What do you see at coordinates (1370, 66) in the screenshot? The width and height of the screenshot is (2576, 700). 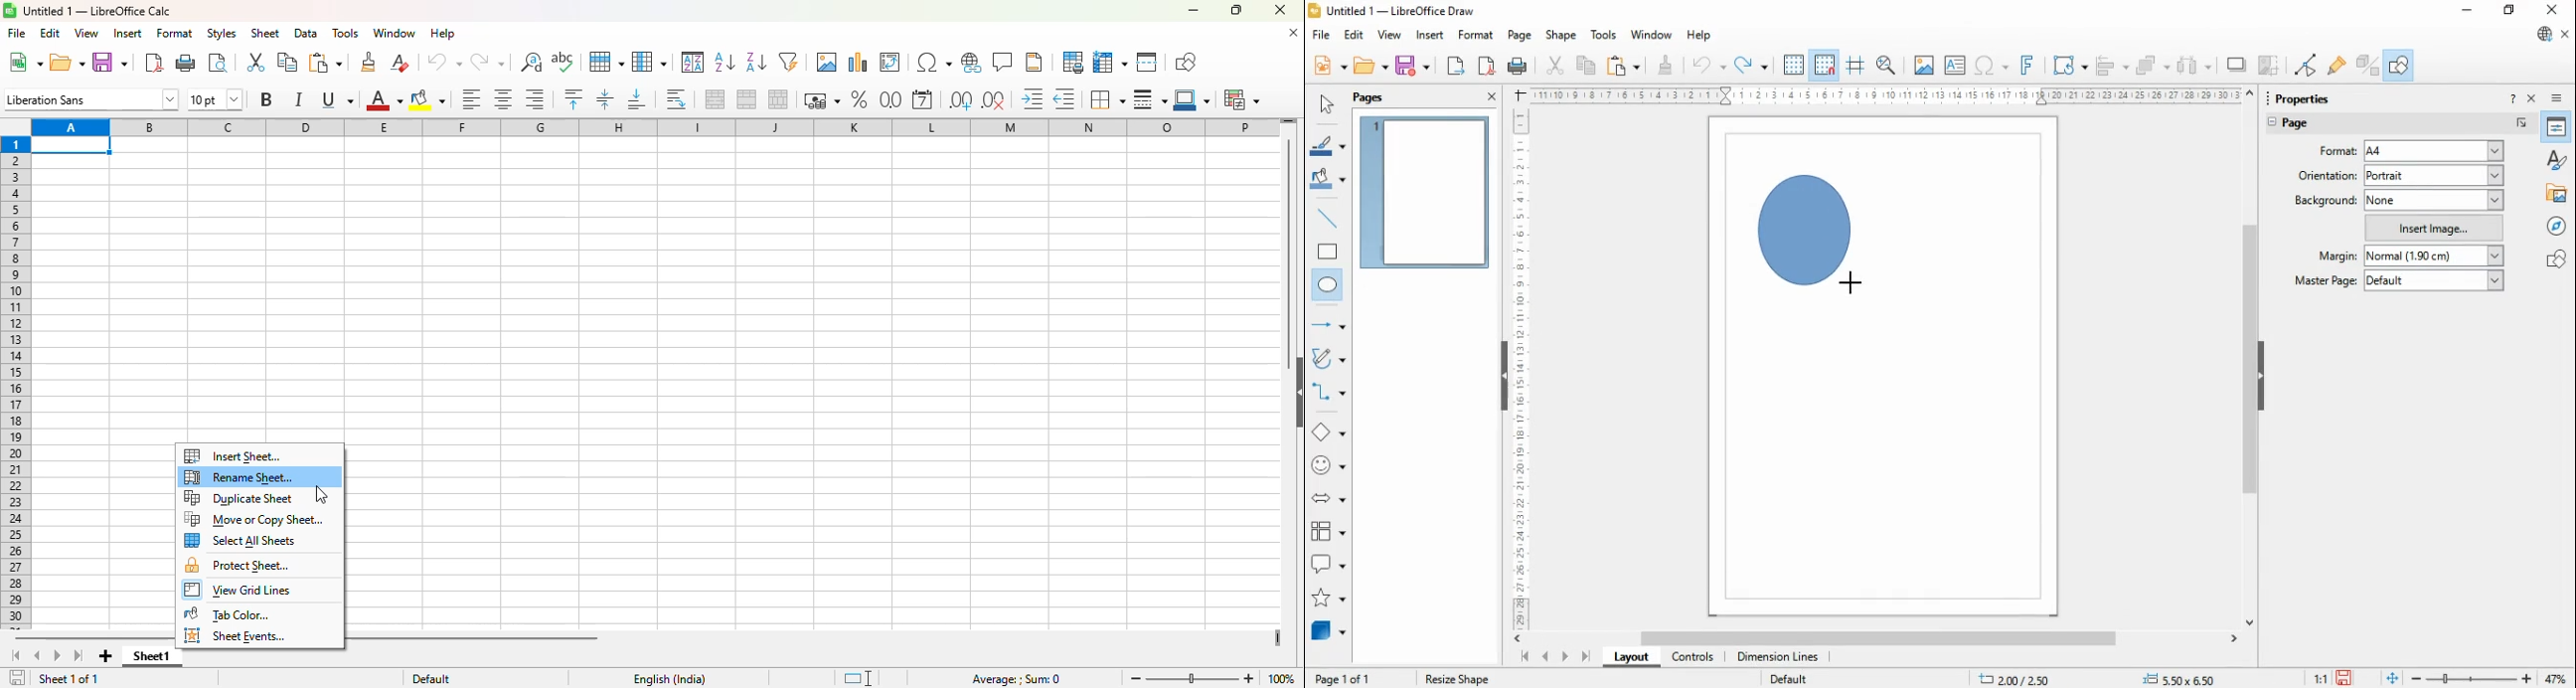 I see `open` at bounding box center [1370, 66].